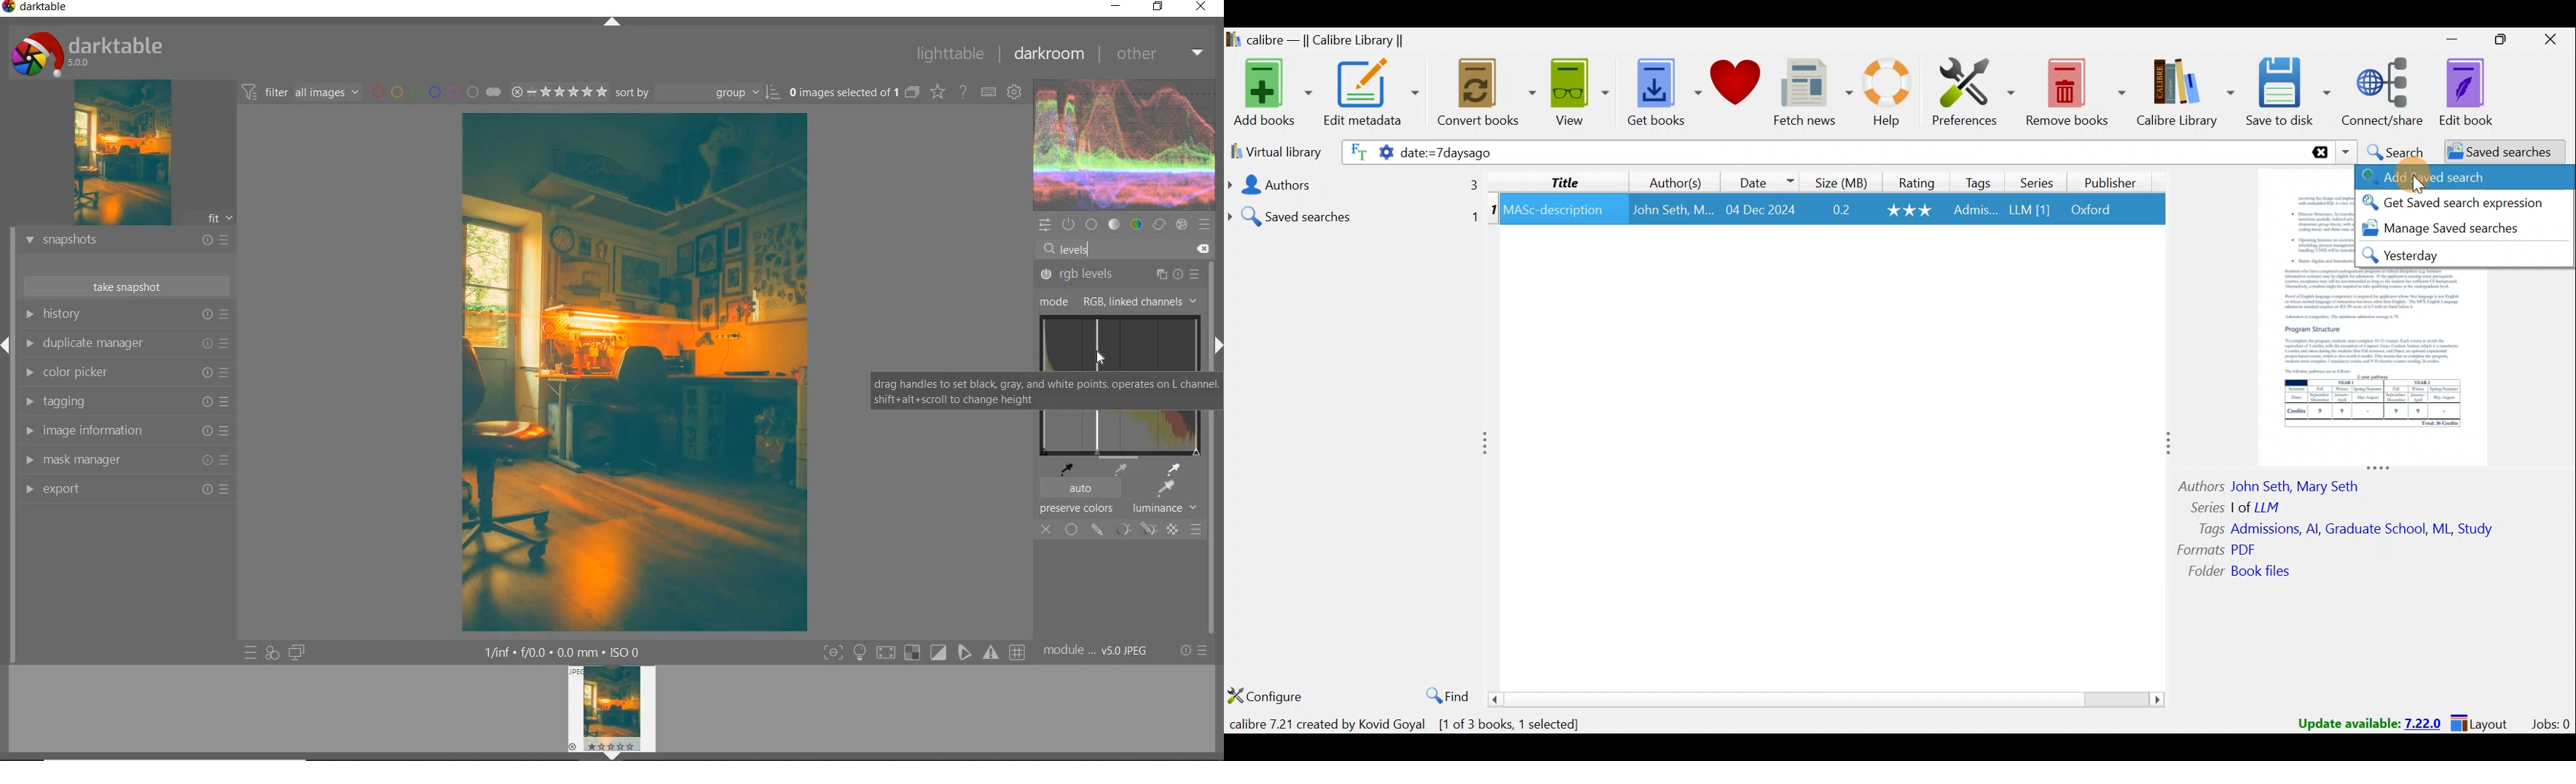 Image resolution: width=2576 pixels, height=784 pixels. Describe the element at coordinates (1270, 90) in the screenshot. I see `Add books` at that location.